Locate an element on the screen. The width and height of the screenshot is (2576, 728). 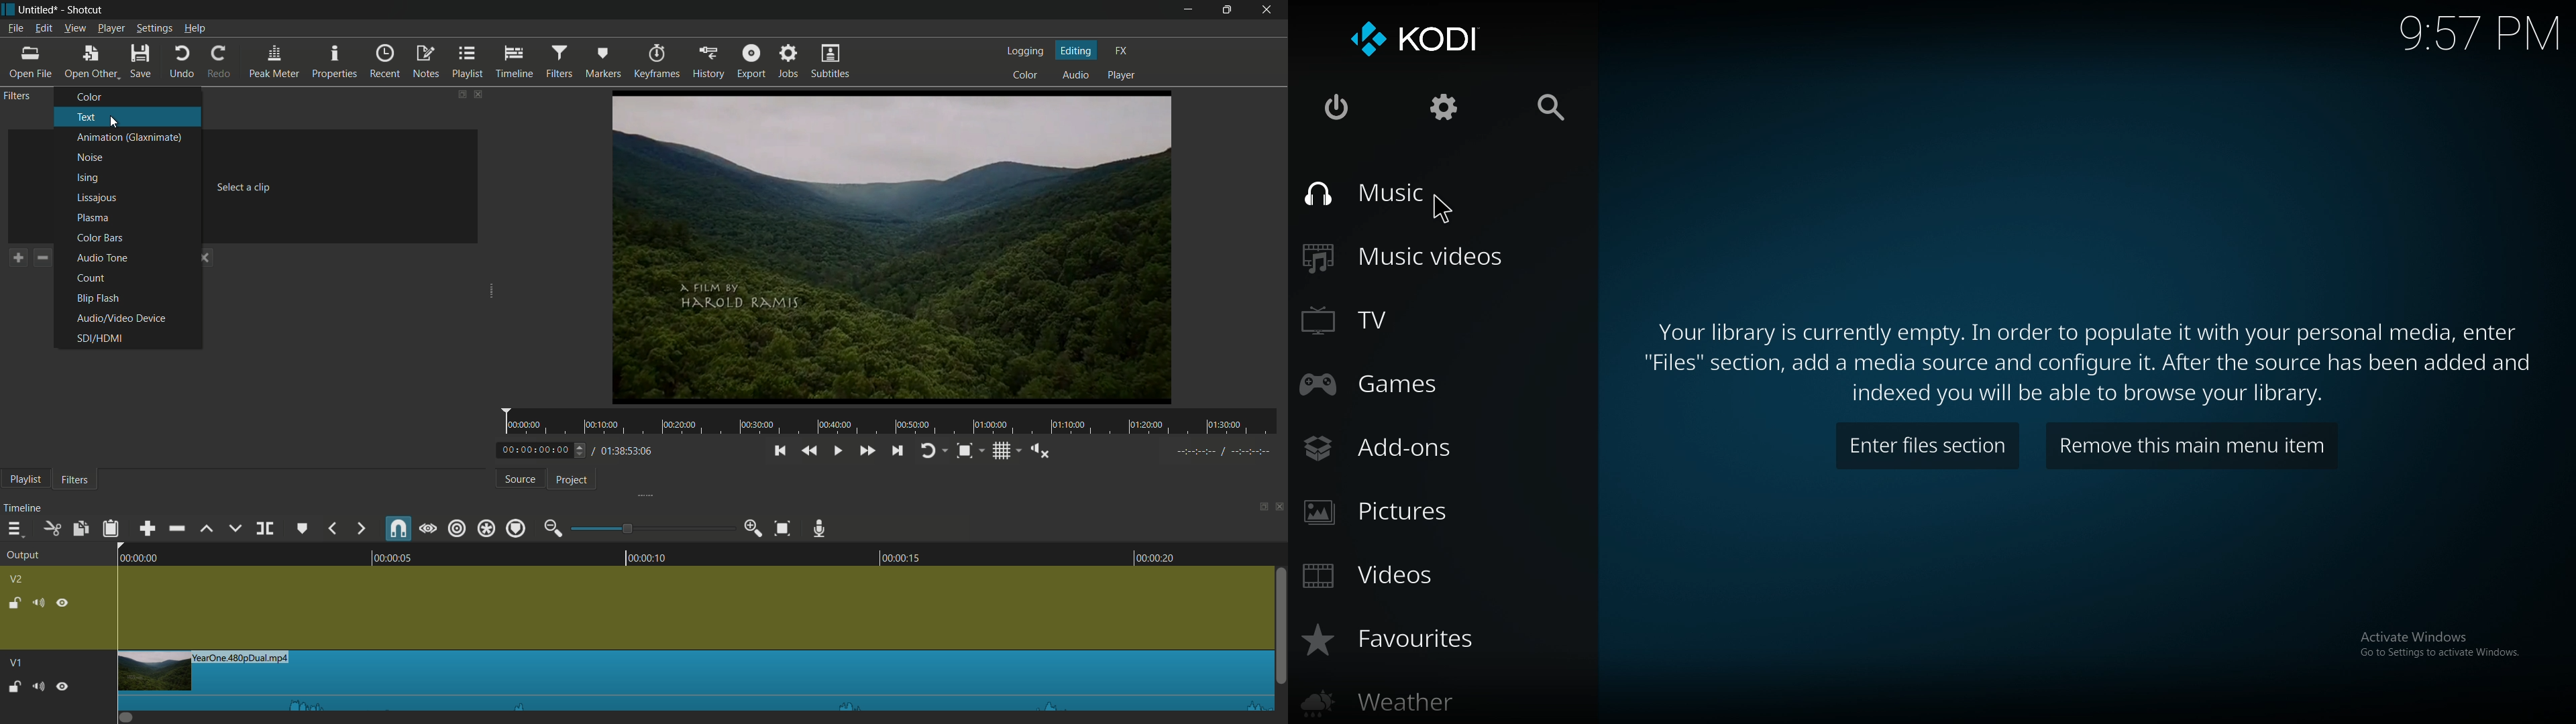
fx is located at coordinates (1122, 51).